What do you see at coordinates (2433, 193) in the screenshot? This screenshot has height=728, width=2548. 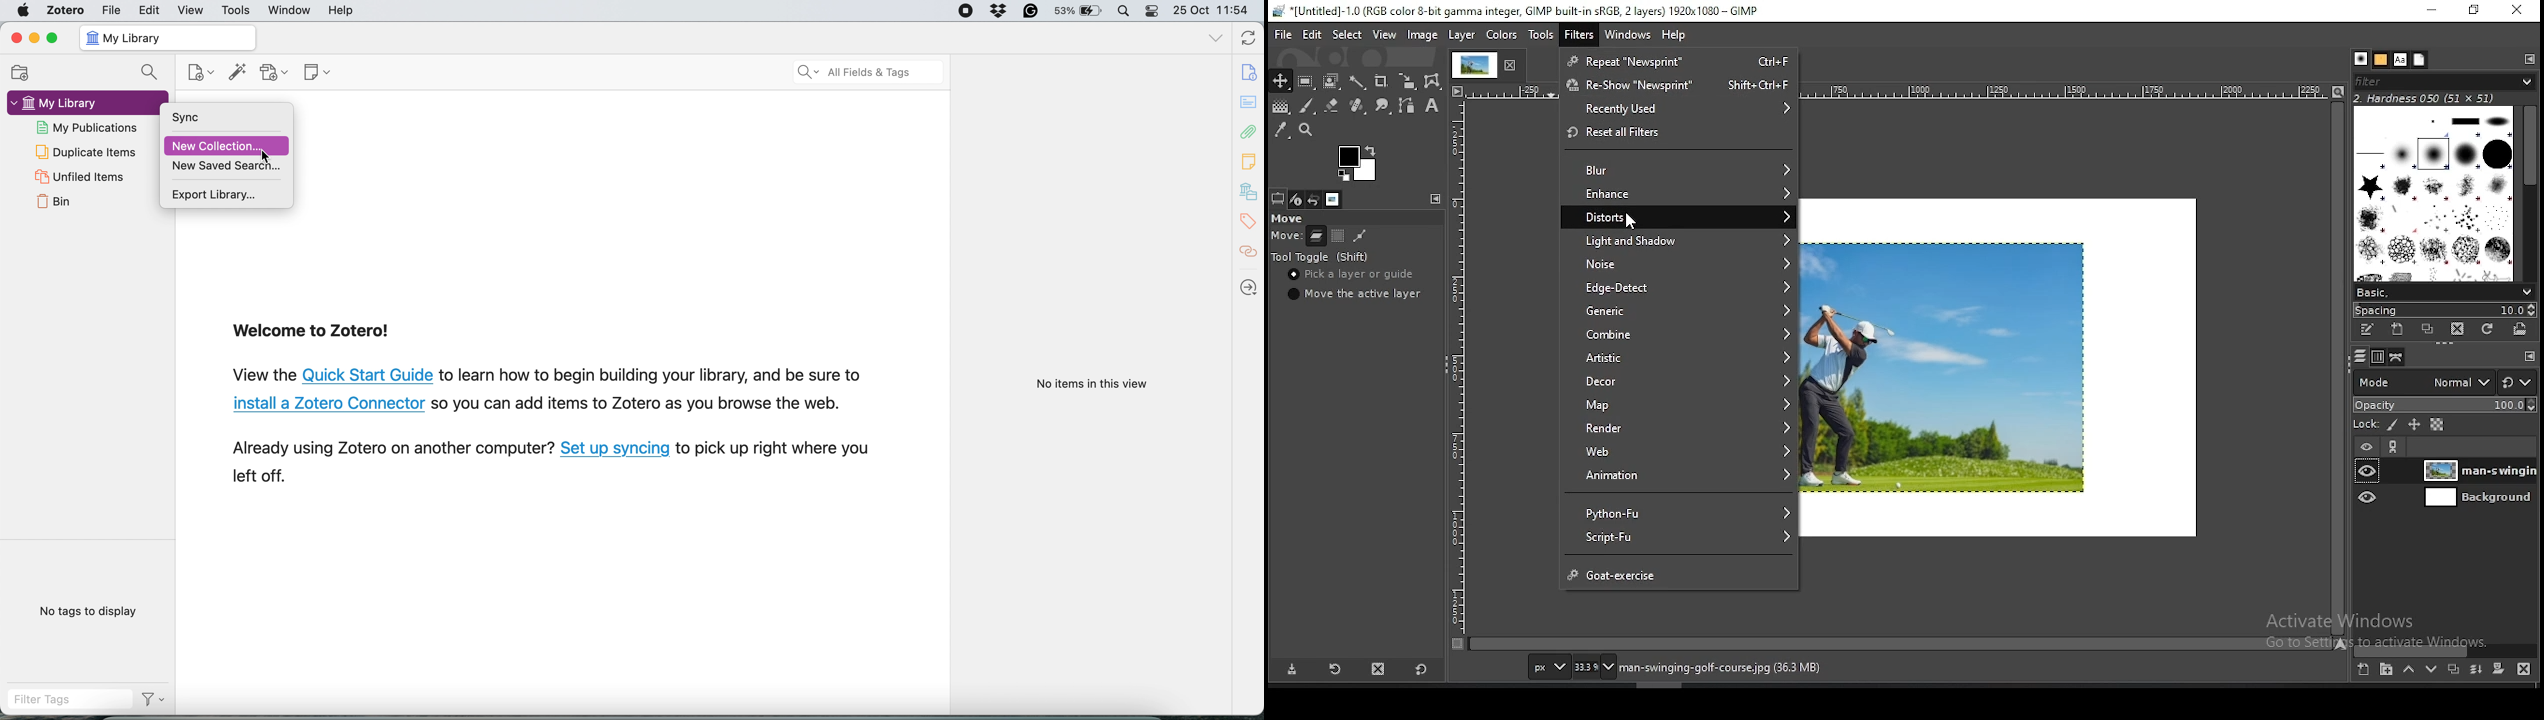 I see `brushes` at bounding box center [2433, 193].